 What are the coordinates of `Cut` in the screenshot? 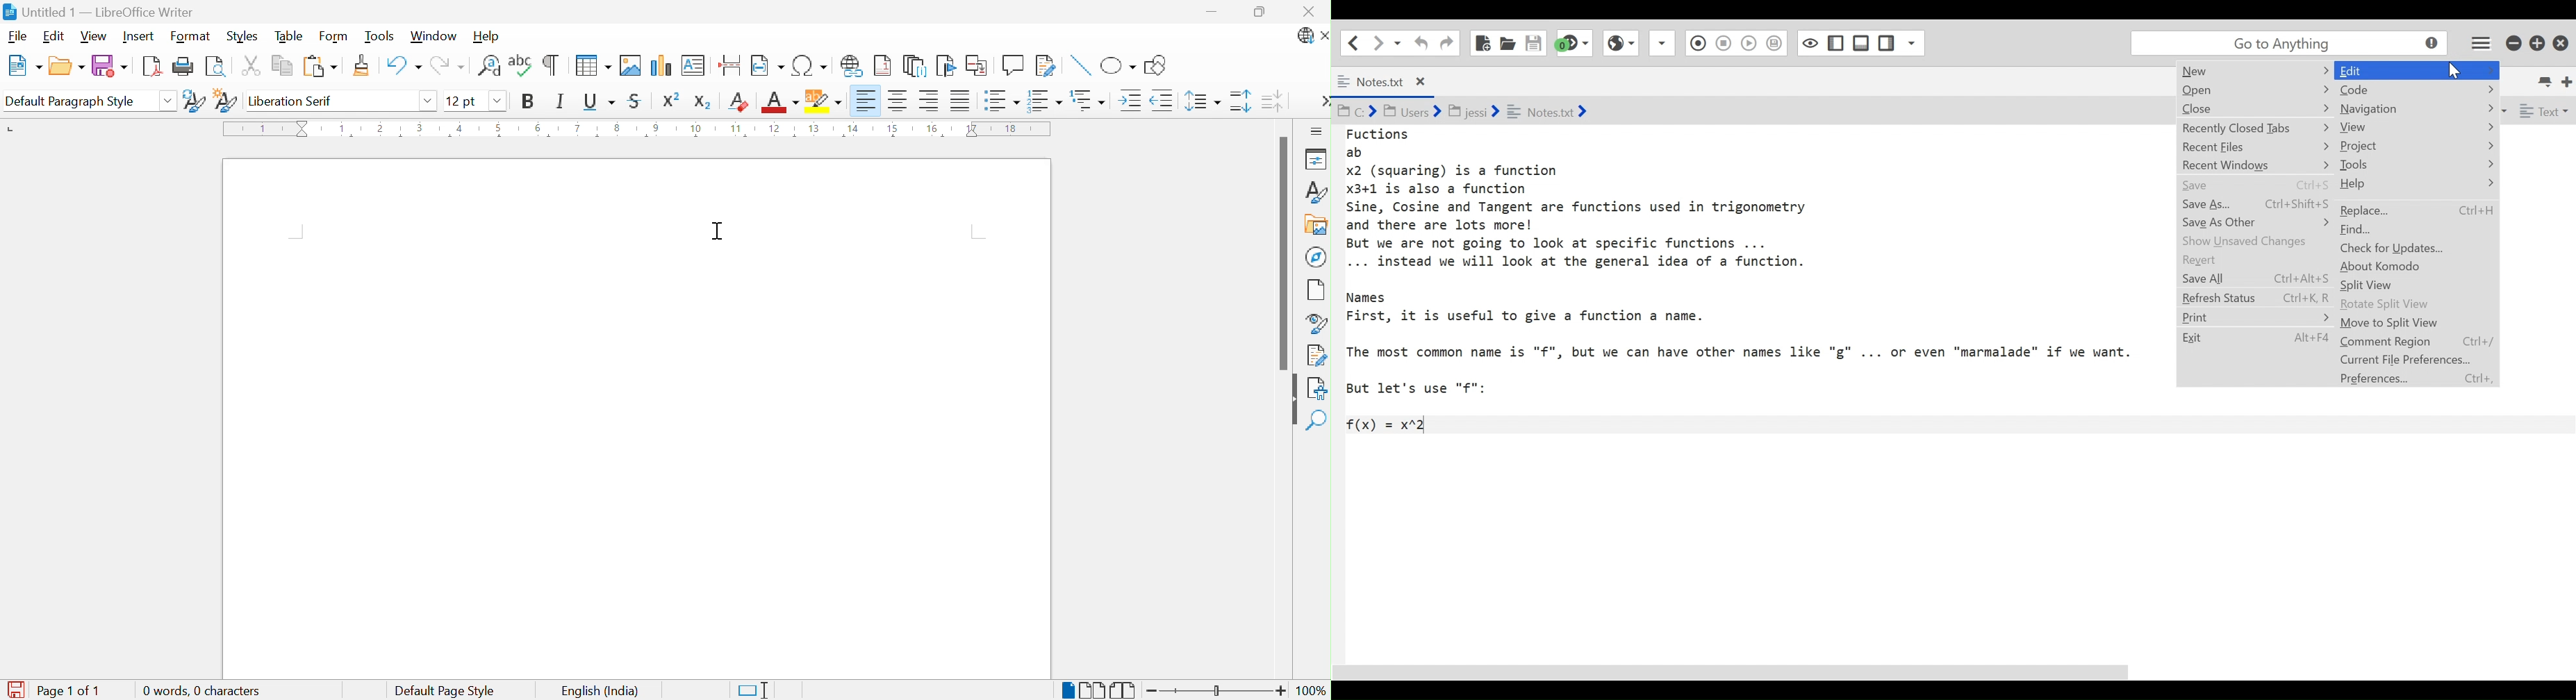 It's located at (253, 64).